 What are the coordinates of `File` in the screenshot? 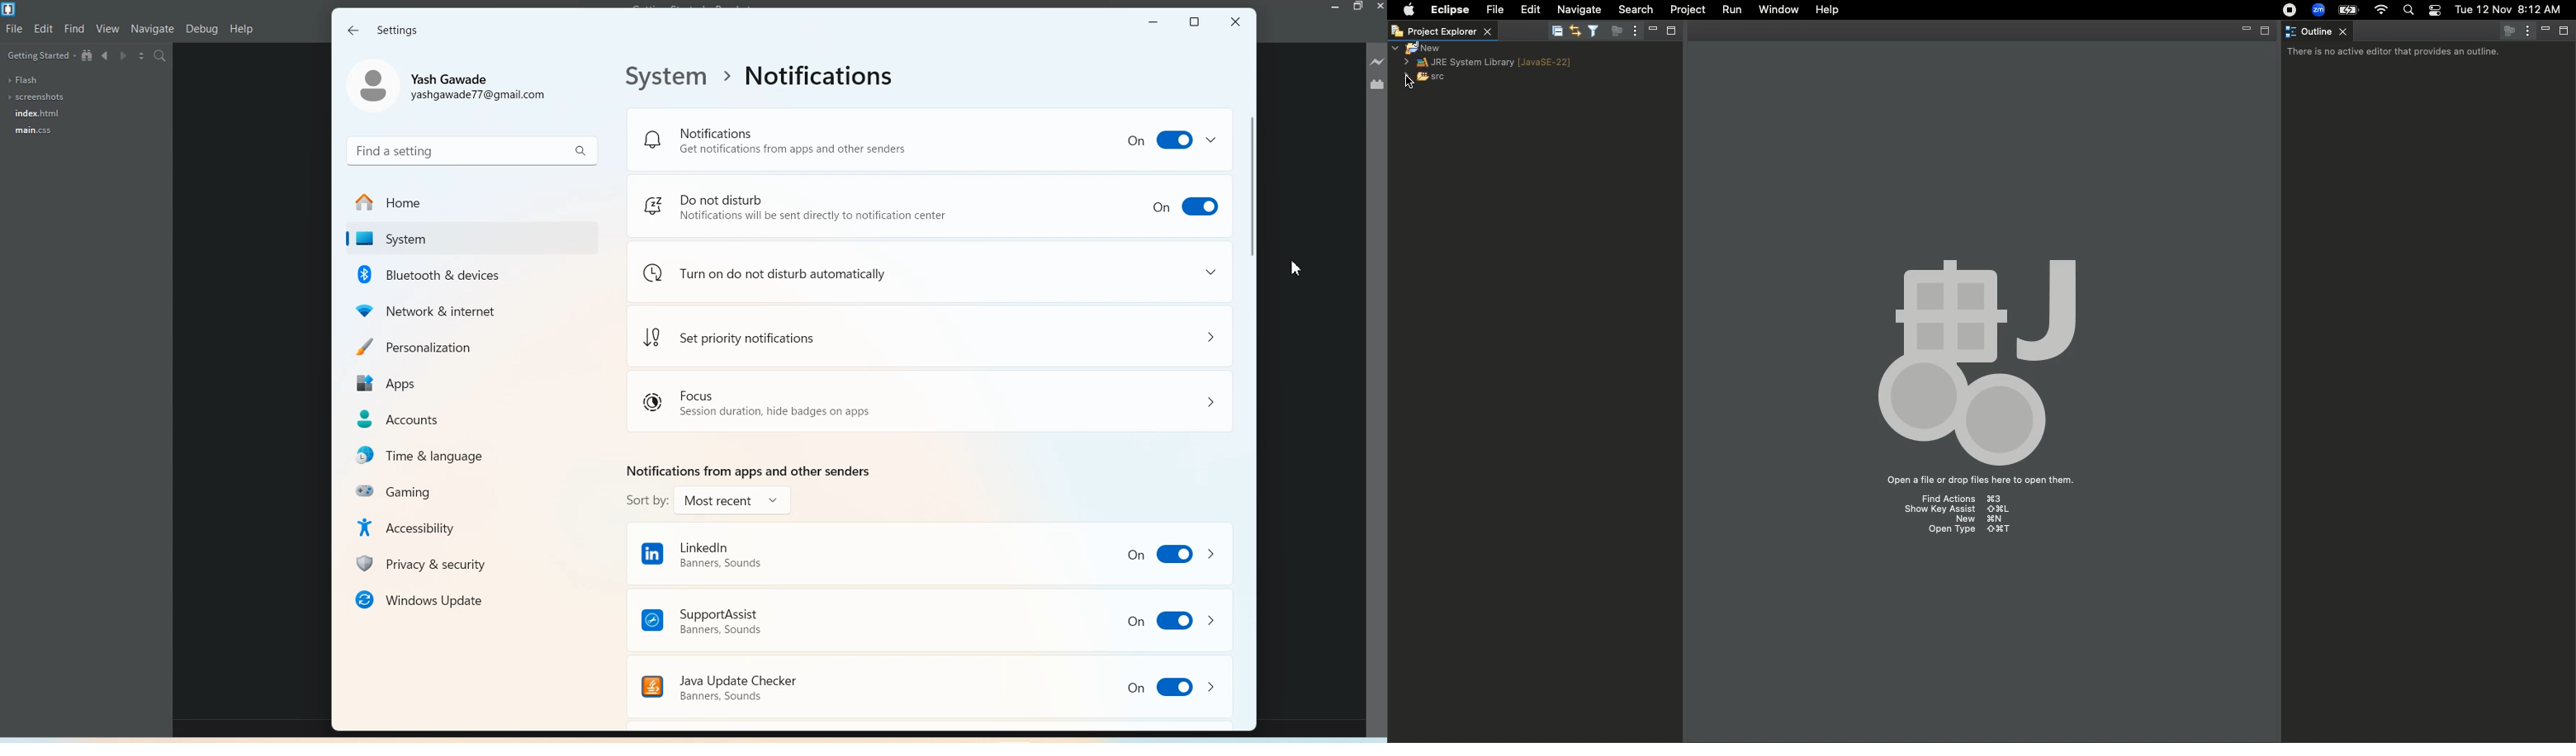 It's located at (14, 29).